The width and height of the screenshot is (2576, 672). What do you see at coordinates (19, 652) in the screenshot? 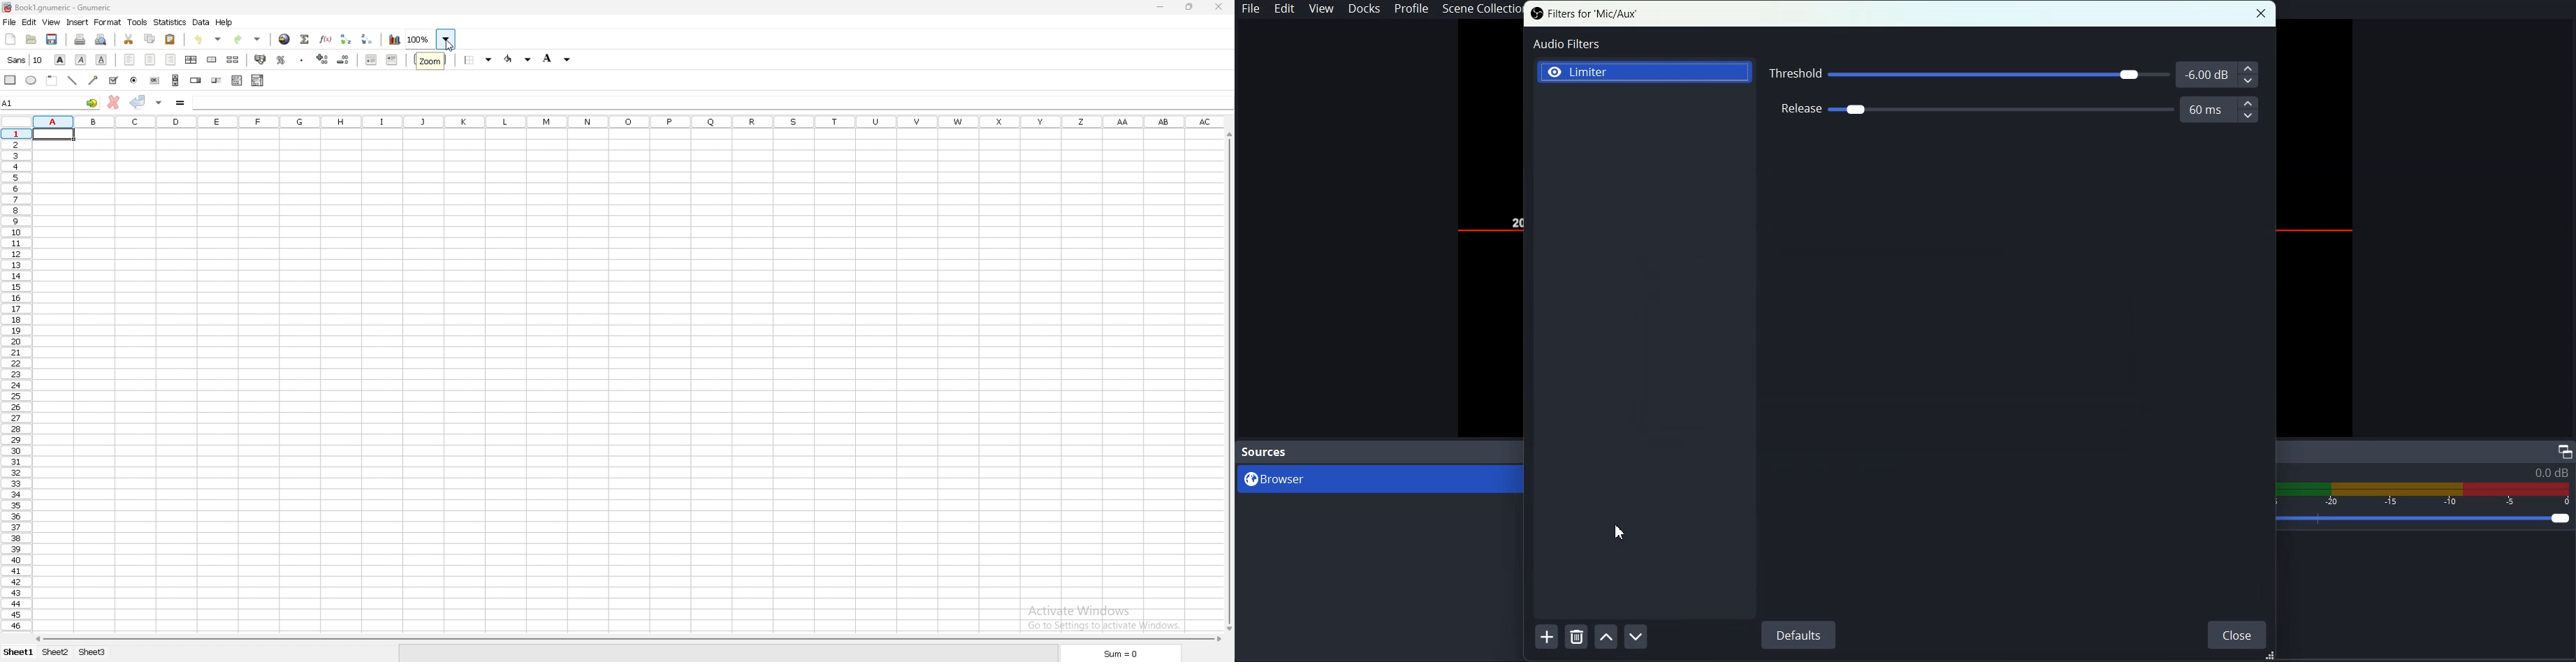
I see `sheet 1` at bounding box center [19, 652].